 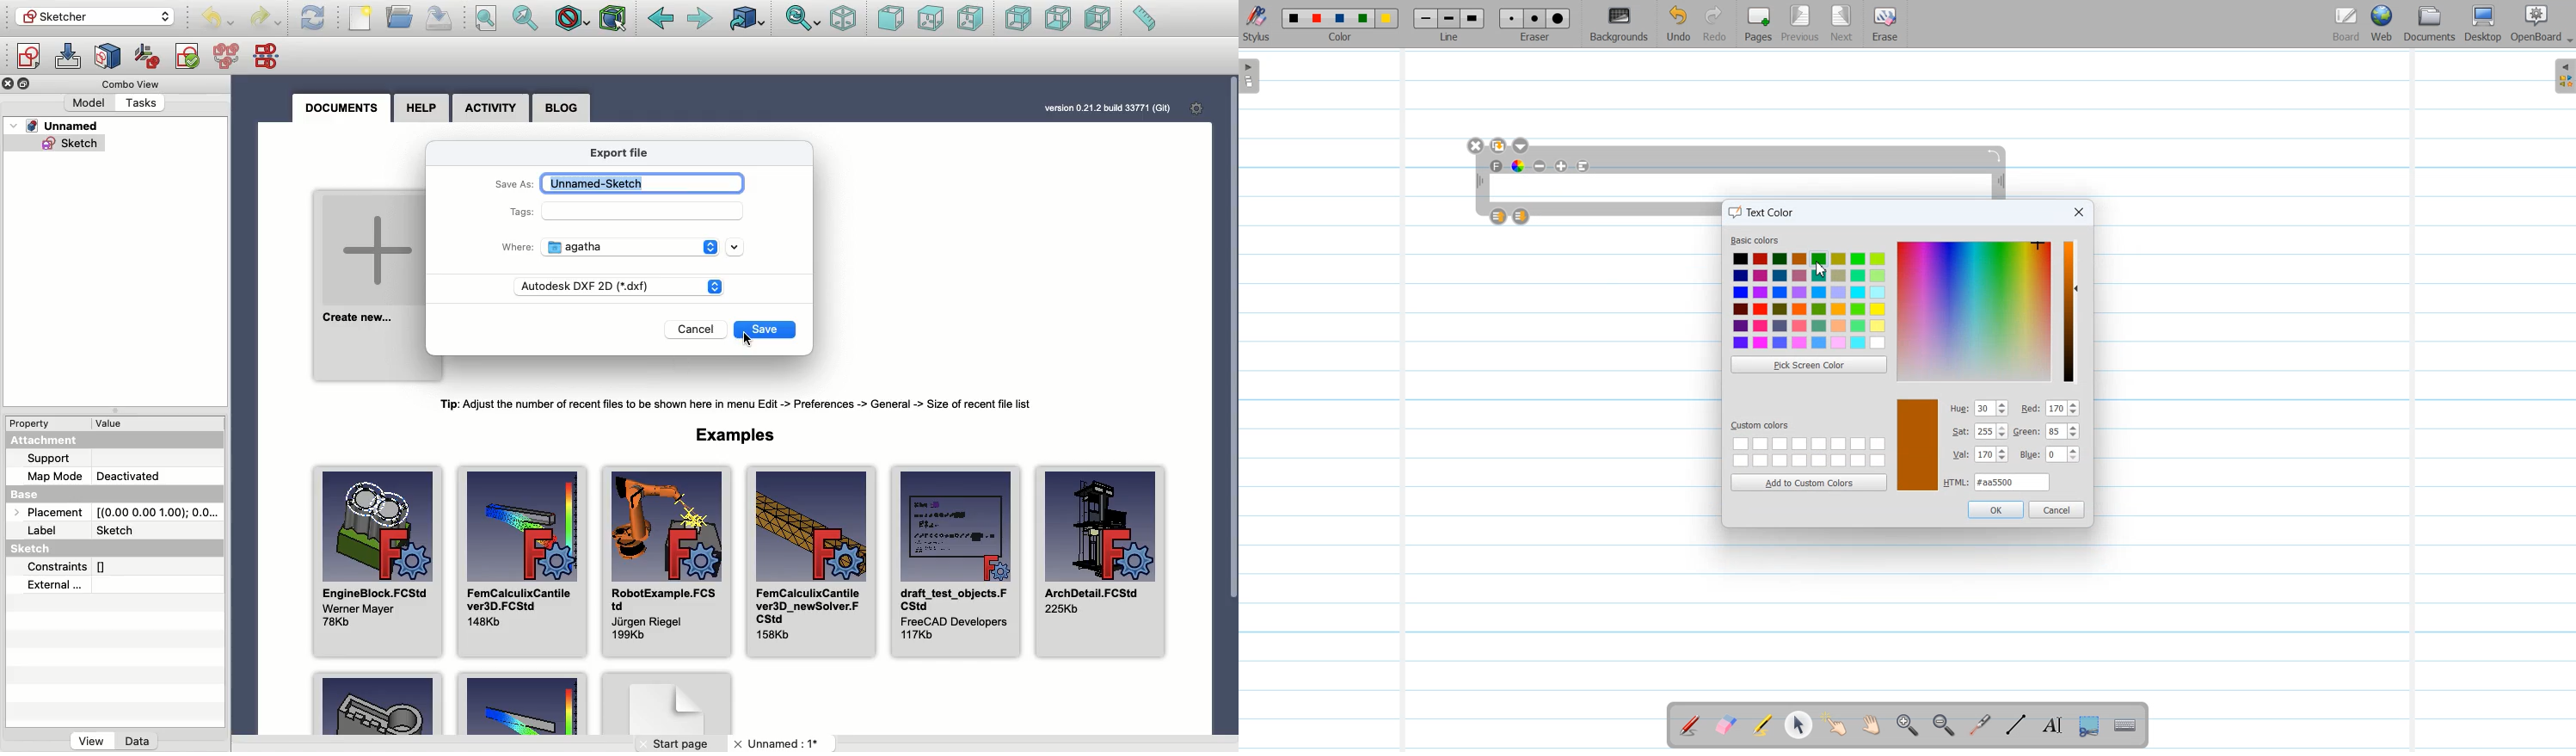 I want to click on Base, so click(x=30, y=496).